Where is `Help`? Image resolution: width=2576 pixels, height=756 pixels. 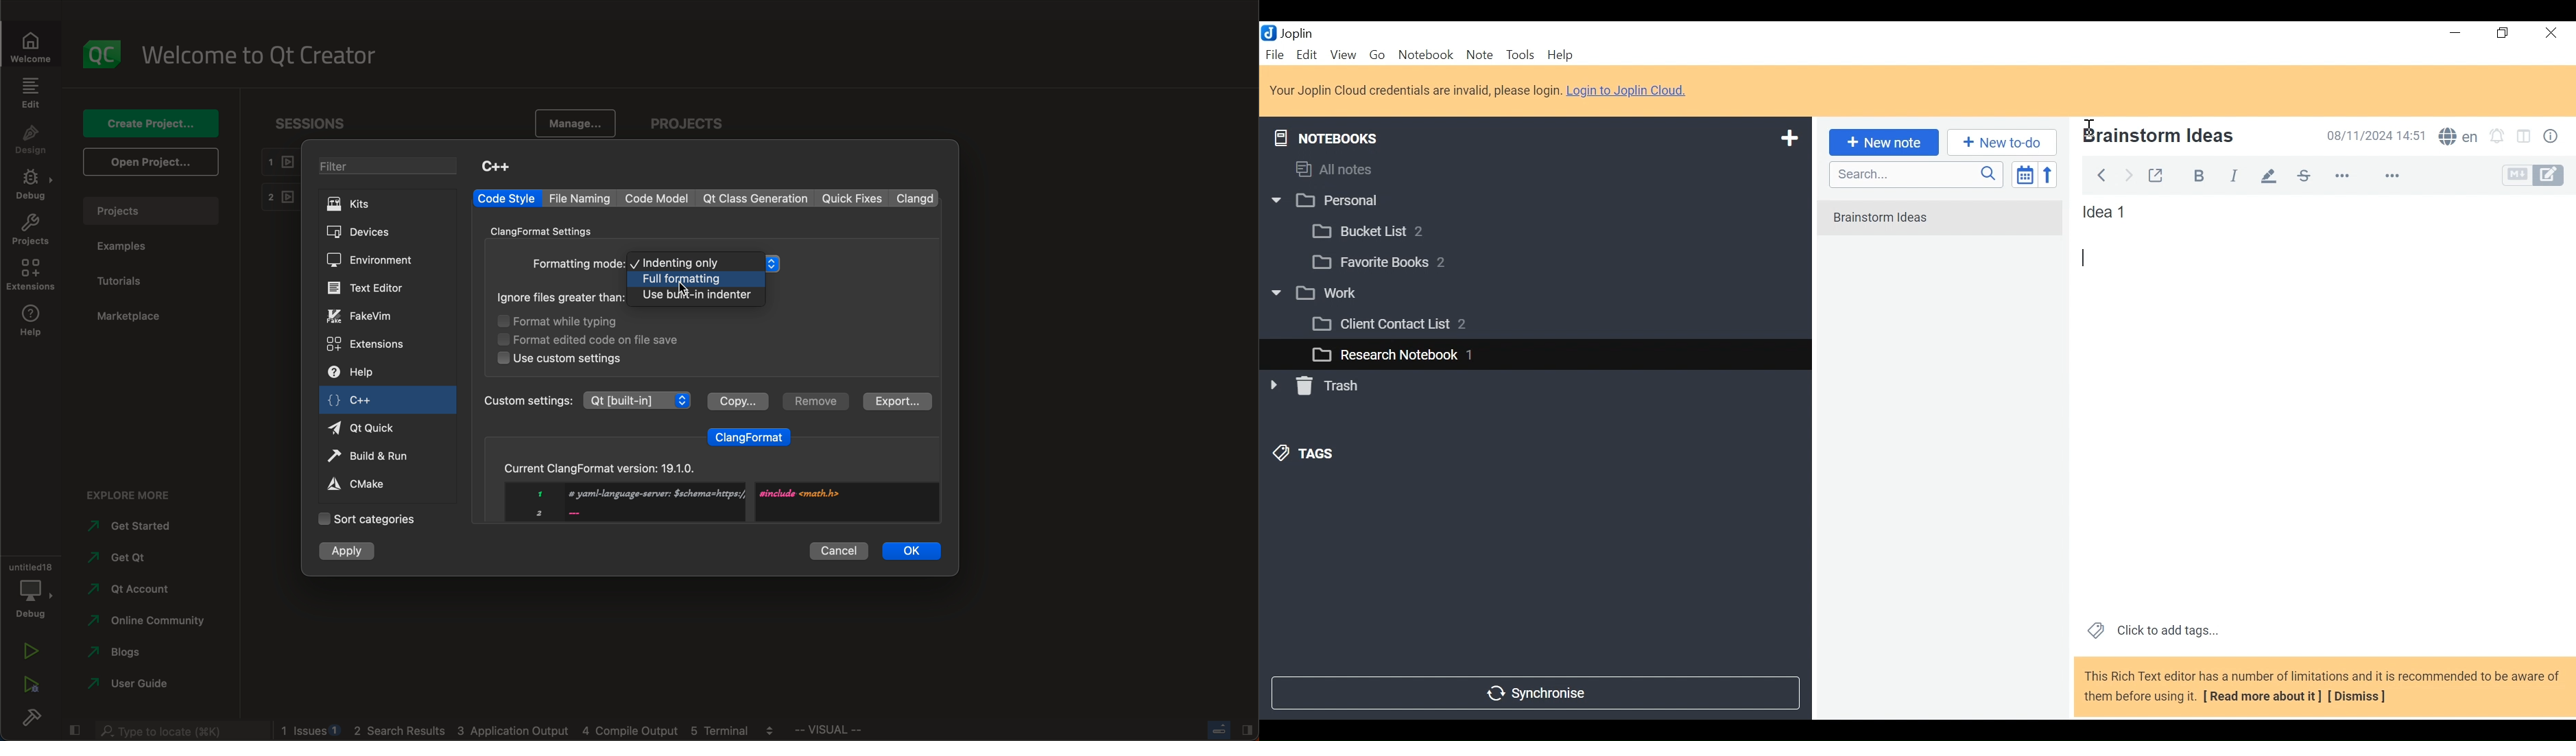
Help is located at coordinates (1562, 56).